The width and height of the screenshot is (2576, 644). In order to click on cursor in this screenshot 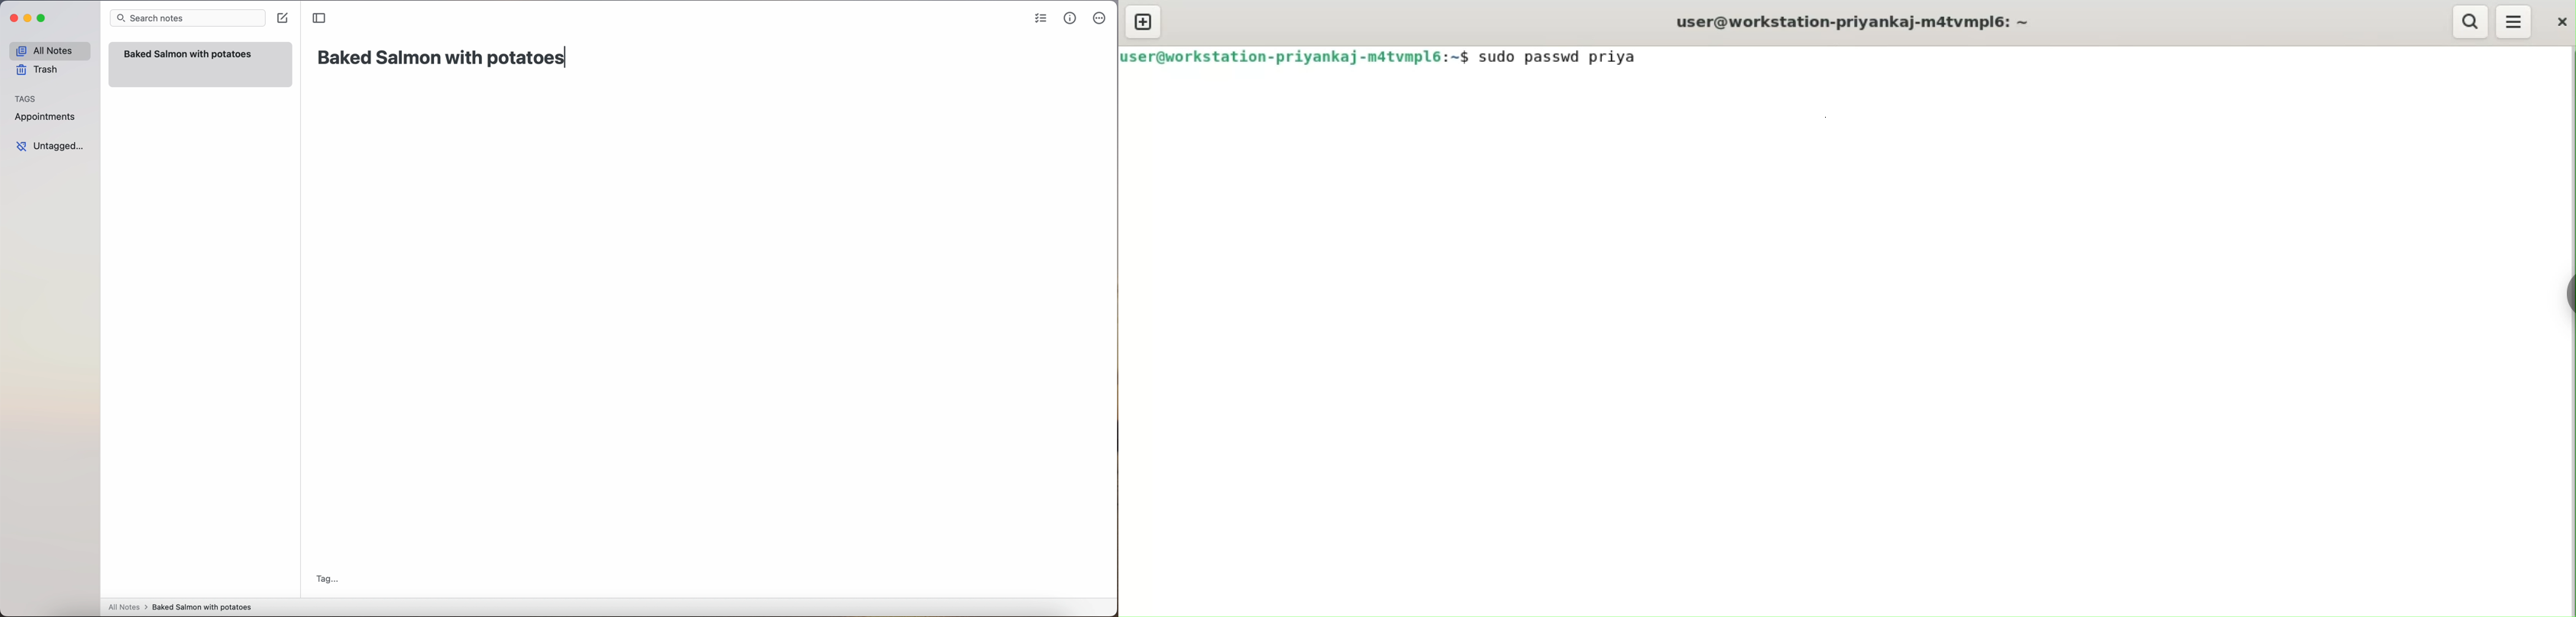, I will do `click(284, 23)`.